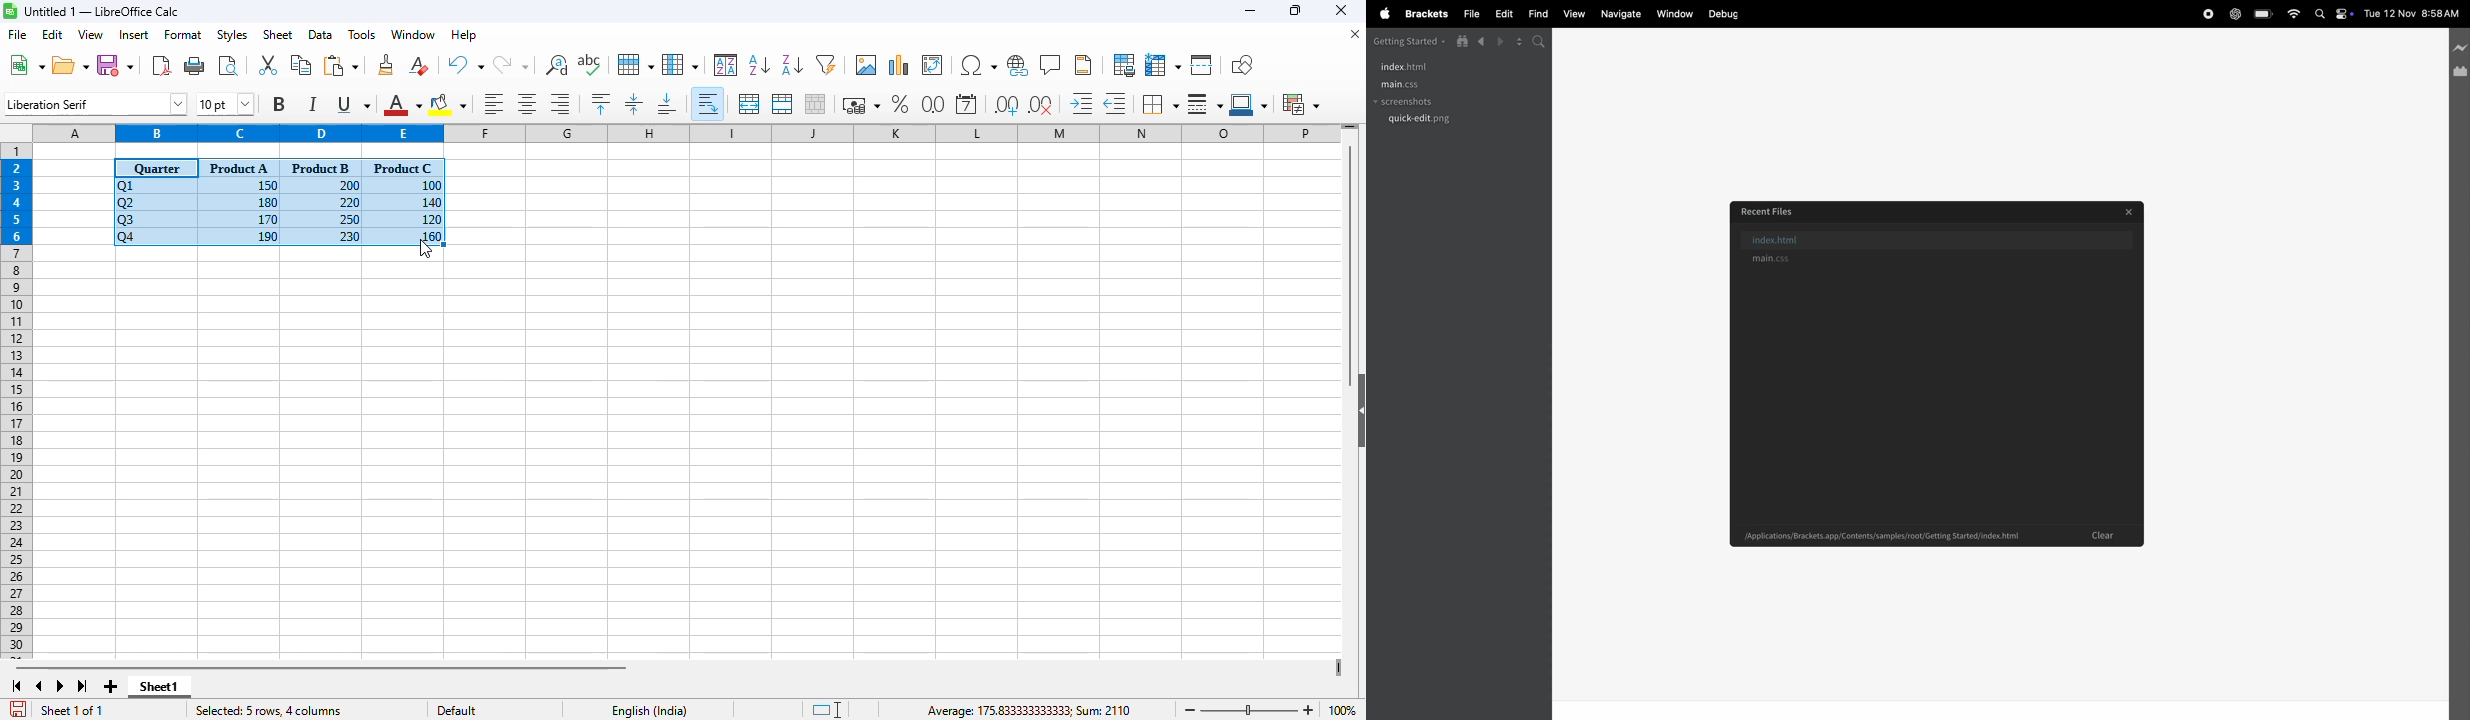 Image resolution: width=2492 pixels, height=728 pixels. I want to click on insert comment, so click(1051, 65).